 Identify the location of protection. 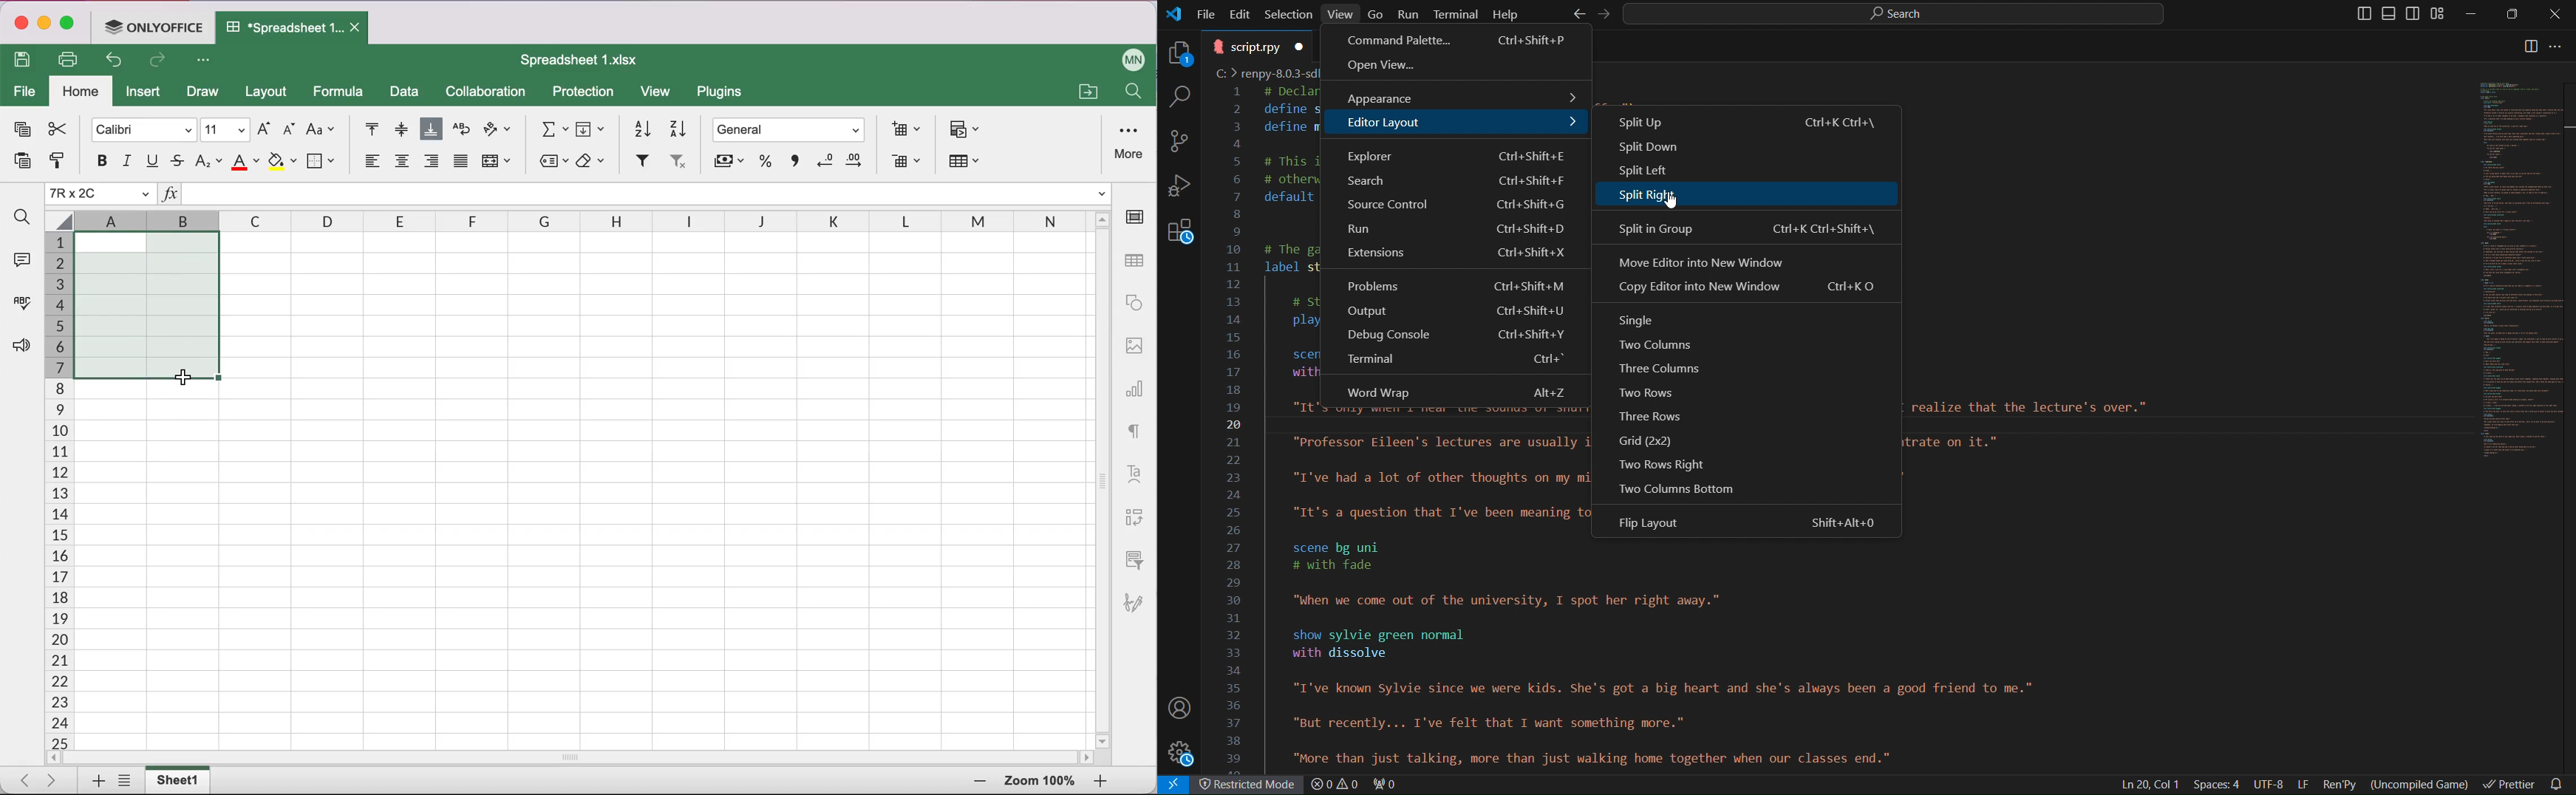
(584, 93).